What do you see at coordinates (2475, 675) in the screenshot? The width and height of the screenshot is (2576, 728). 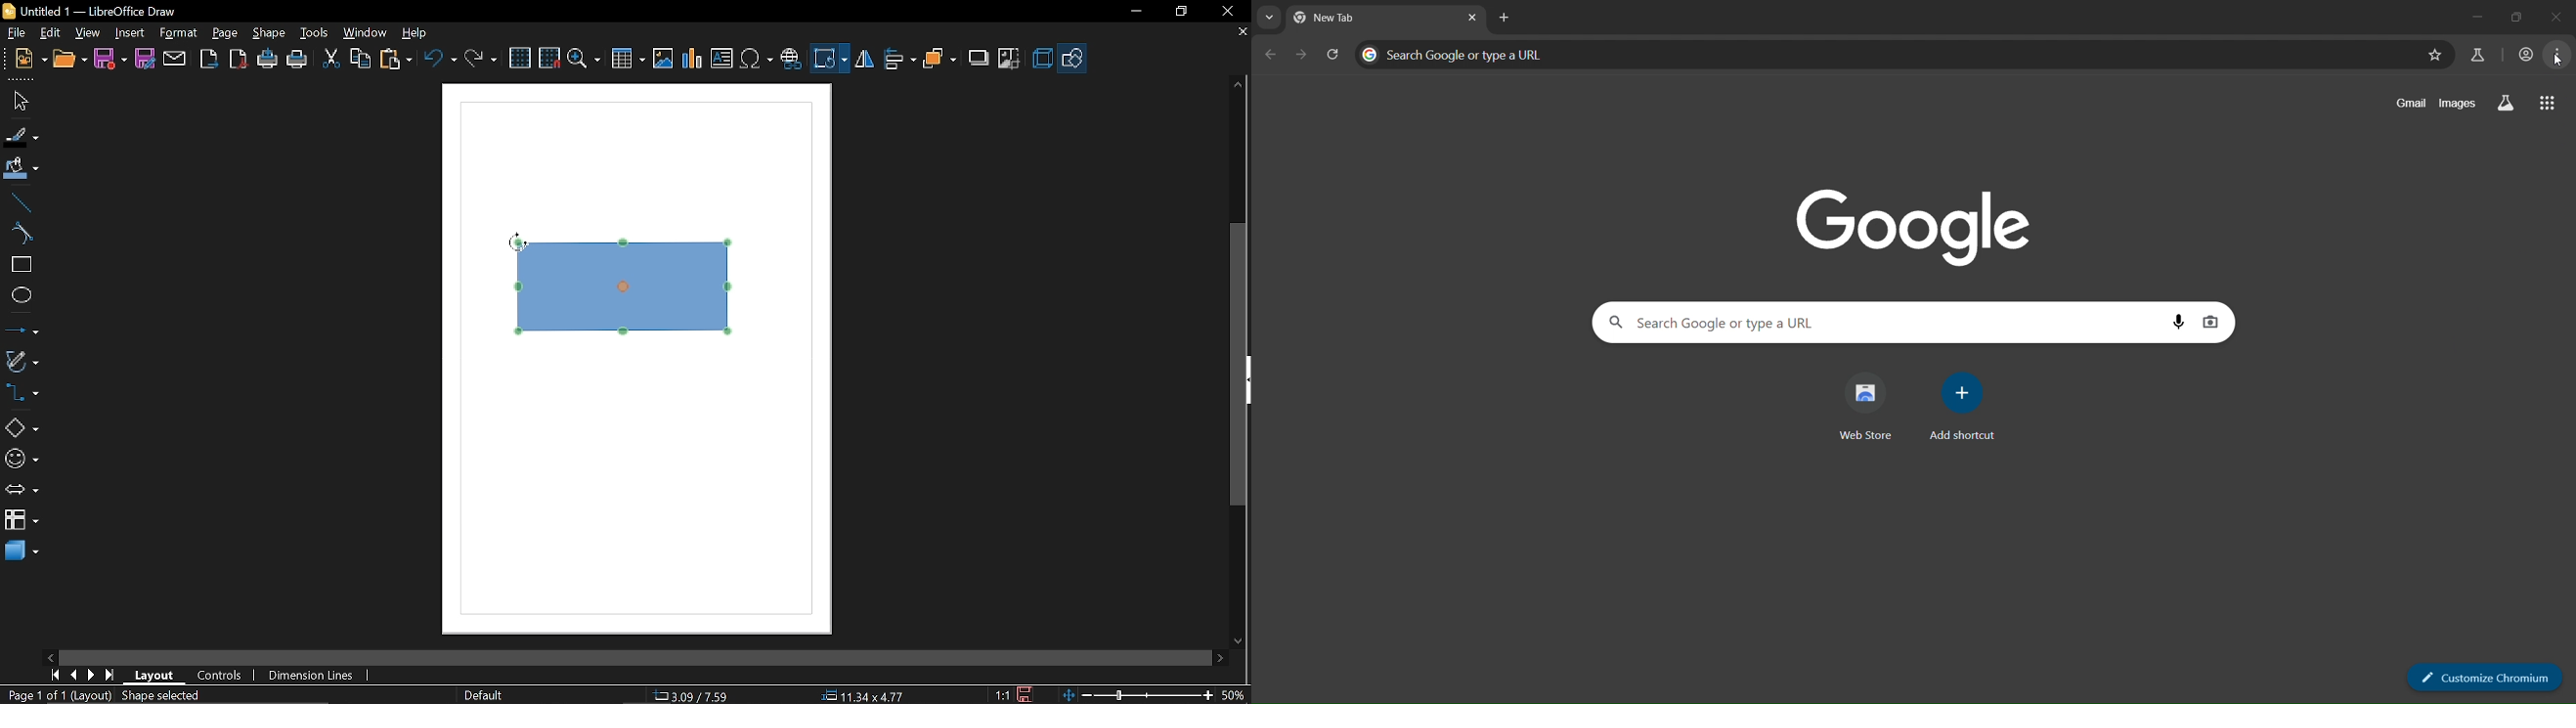 I see `Customize Chrome` at bounding box center [2475, 675].